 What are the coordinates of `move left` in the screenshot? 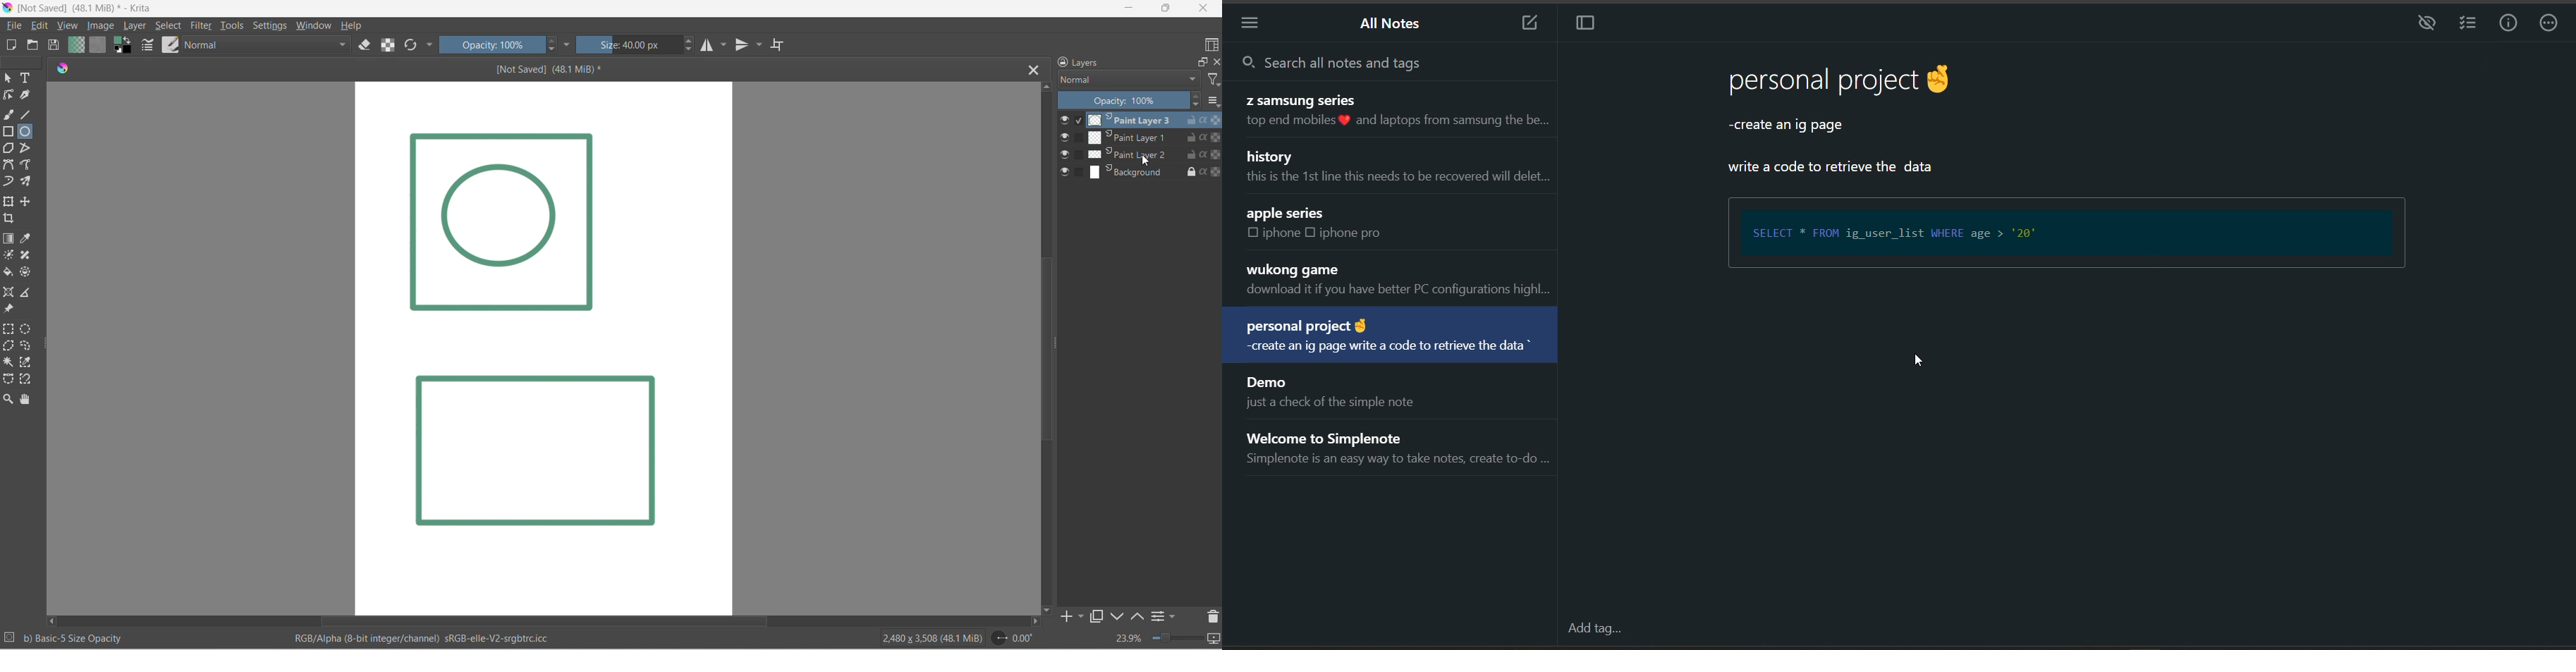 It's located at (53, 622).